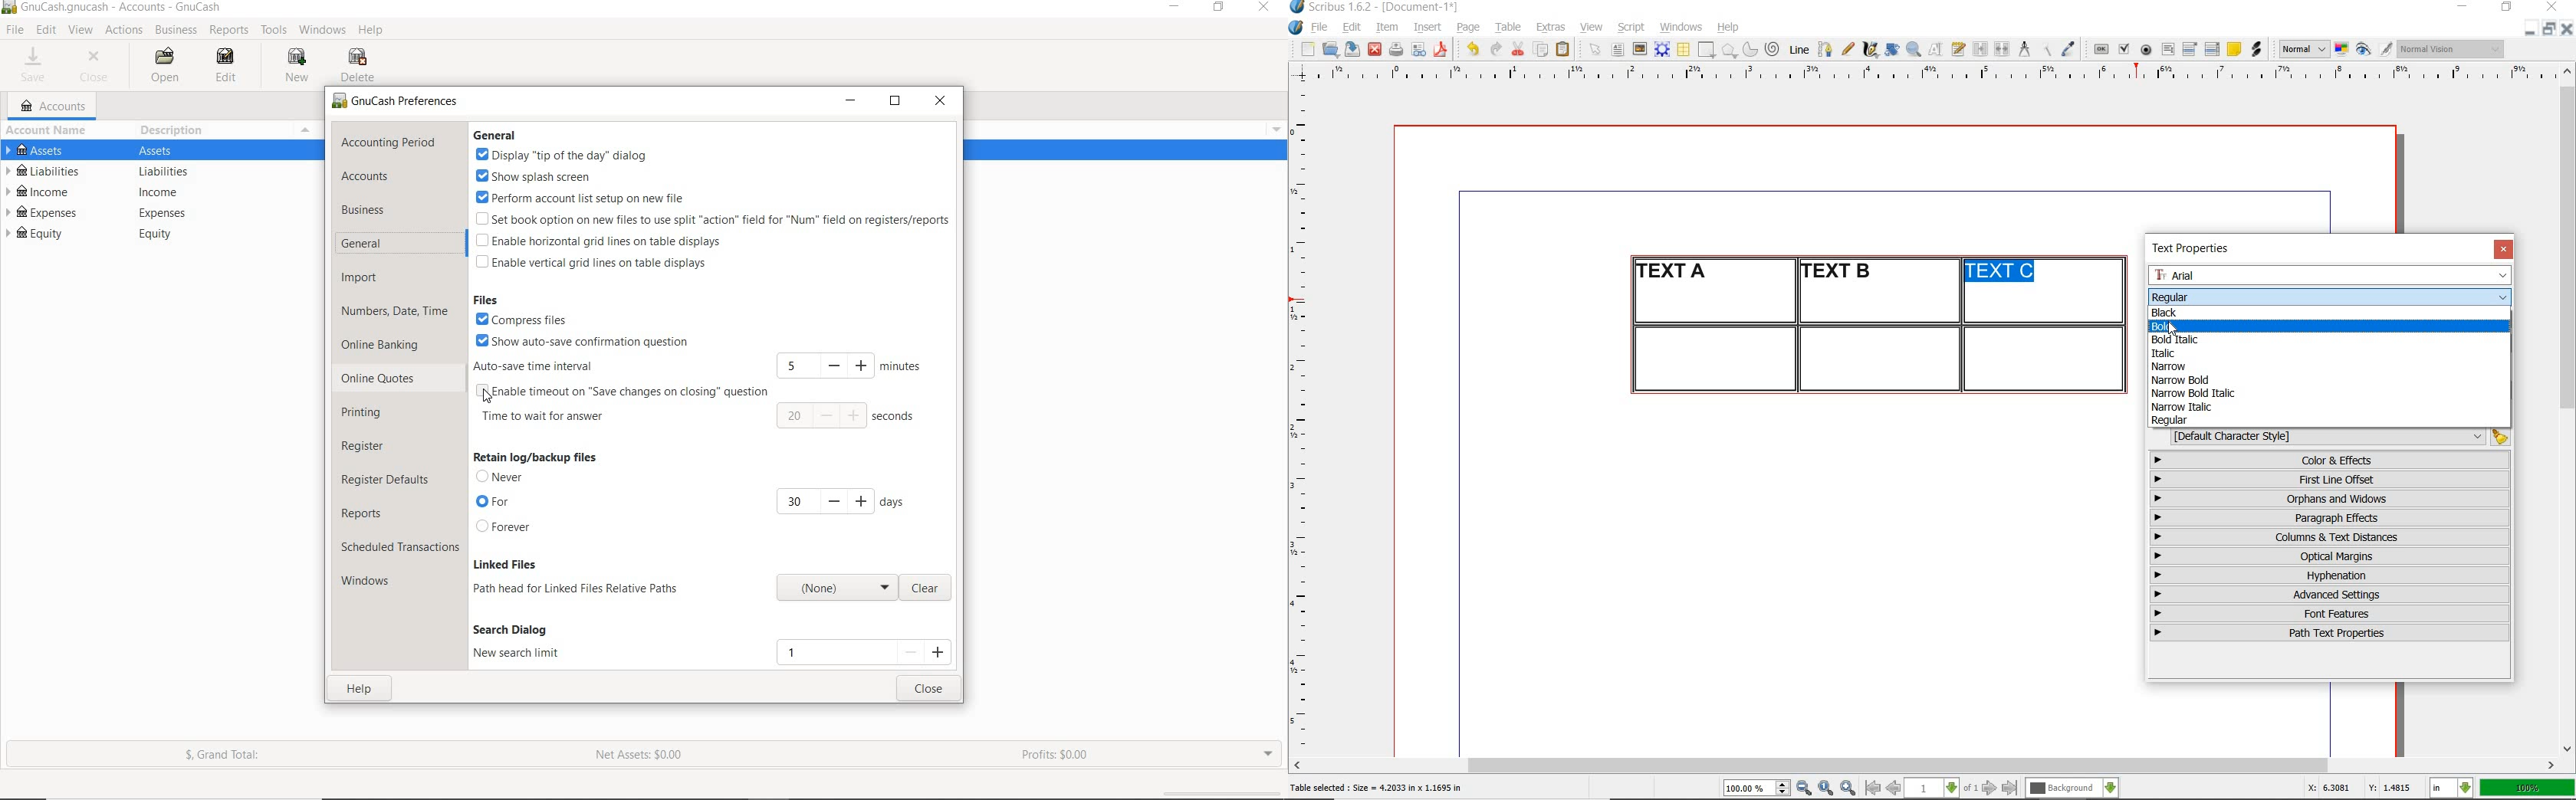 This screenshot has width=2576, height=812. Describe the element at coordinates (390, 143) in the screenshot. I see `ACCOUNTING PERIOD` at that location.